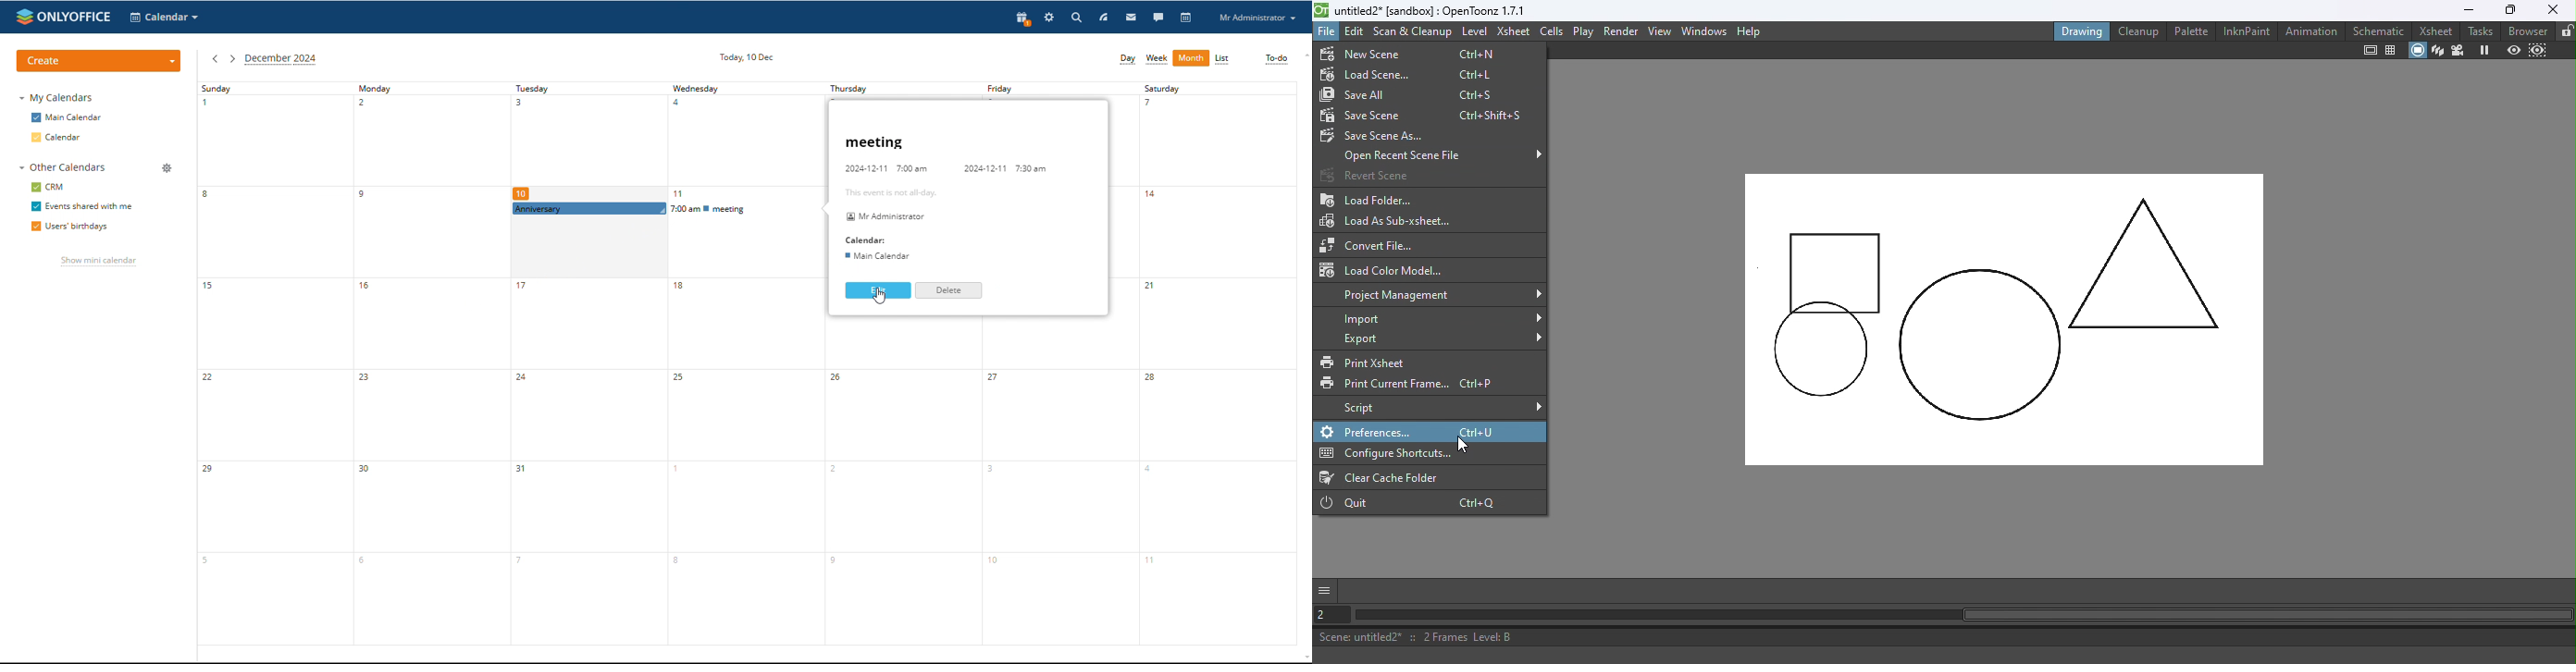 This screenshot has width=2576, height=672. Describe the element at coordinates (1192, 58) in the screenshot. I see `month view` at that location.